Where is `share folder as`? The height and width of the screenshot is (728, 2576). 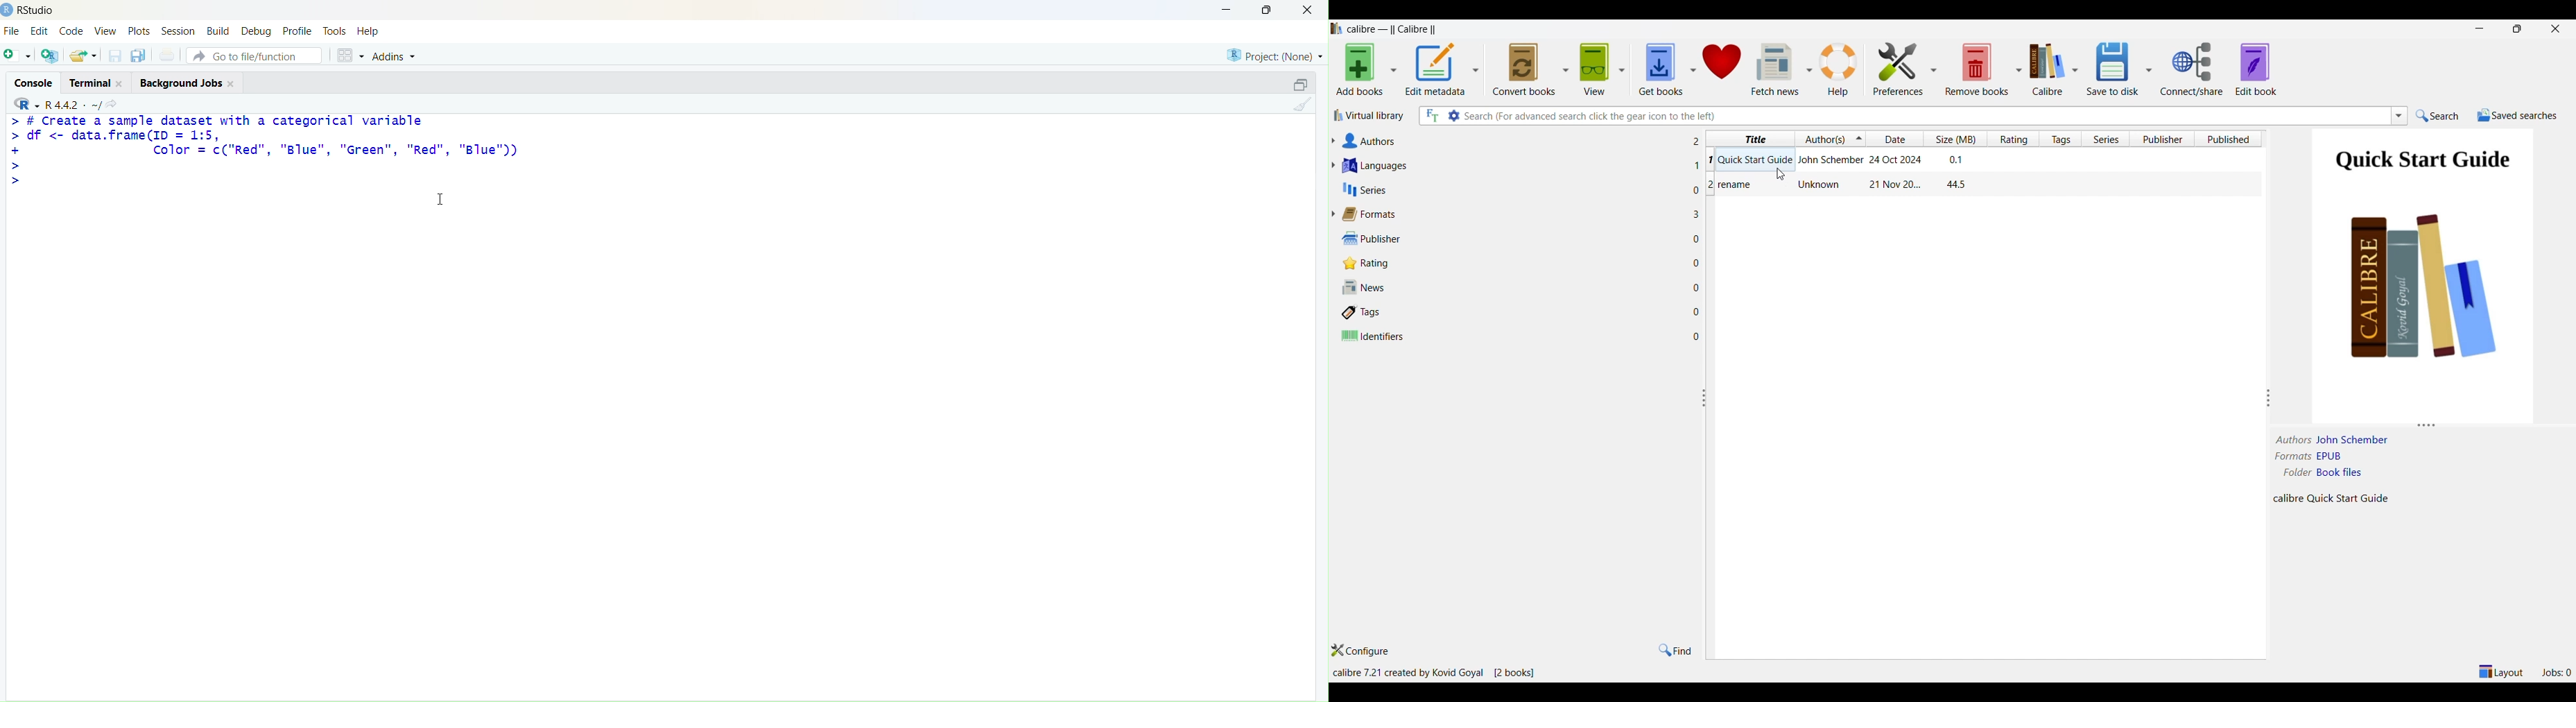
share folder as is located at coordinates (84, 55).